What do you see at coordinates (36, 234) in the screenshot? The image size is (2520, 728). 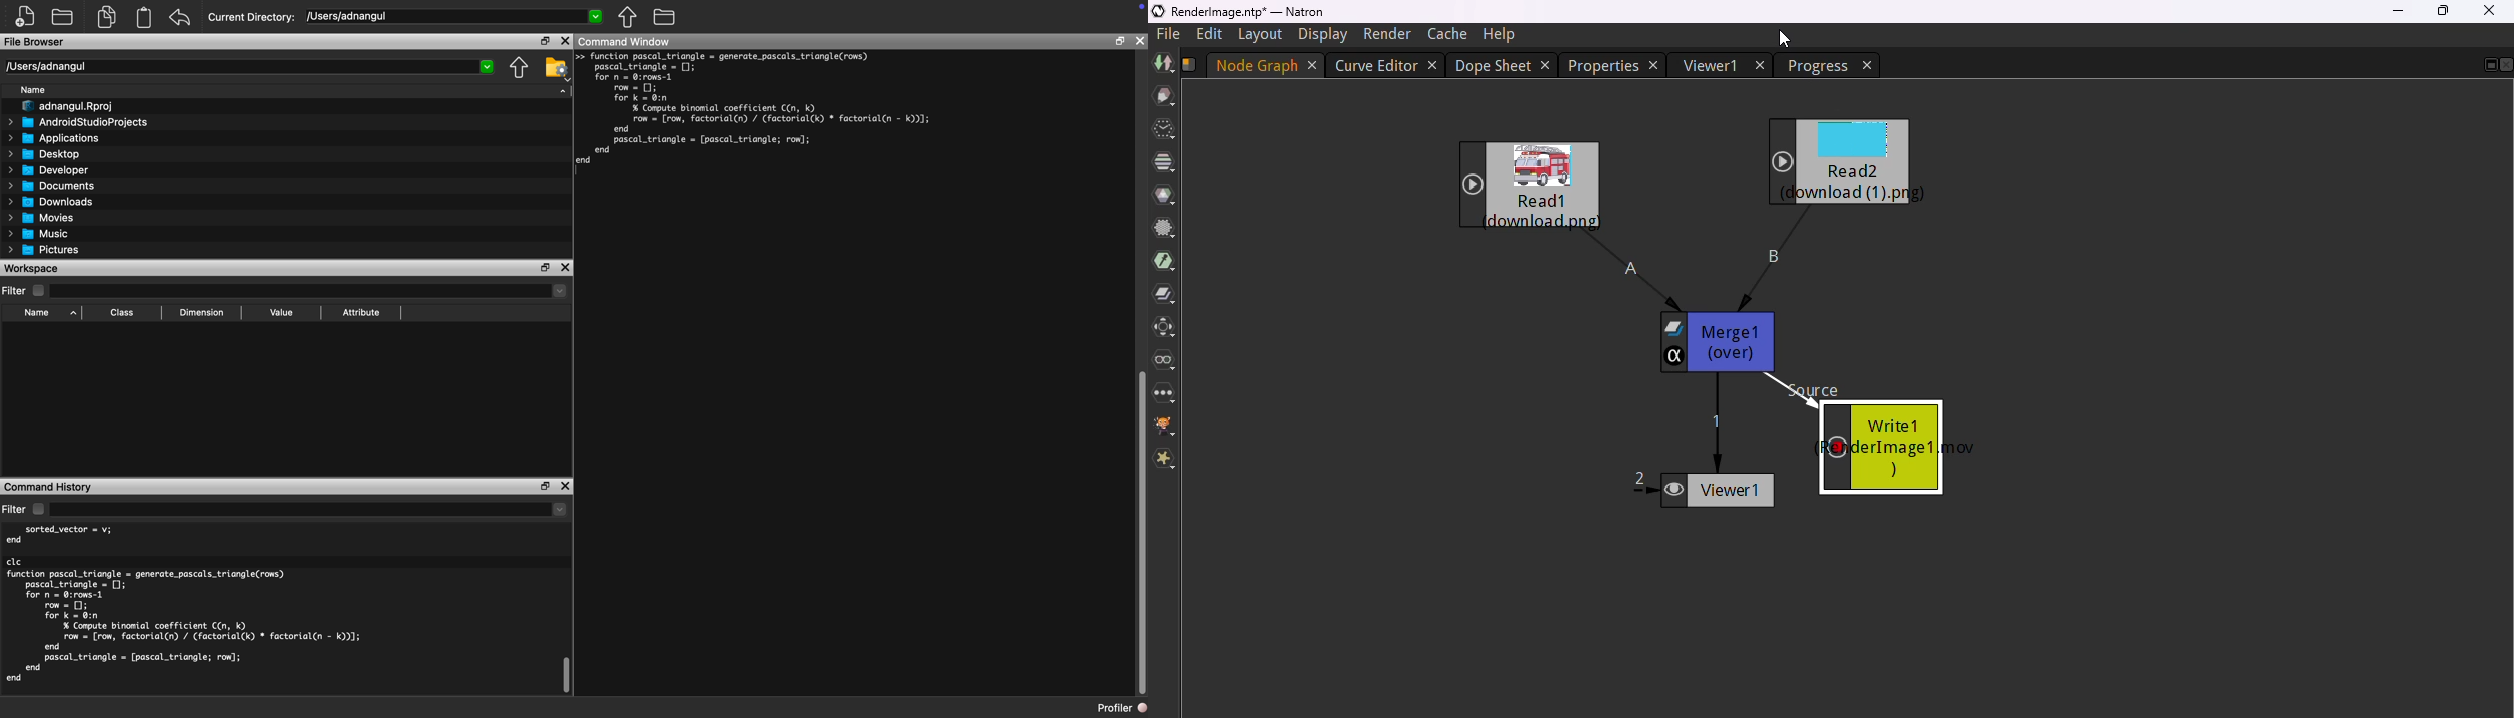 I see `Music` at bounding box center [36, 234].